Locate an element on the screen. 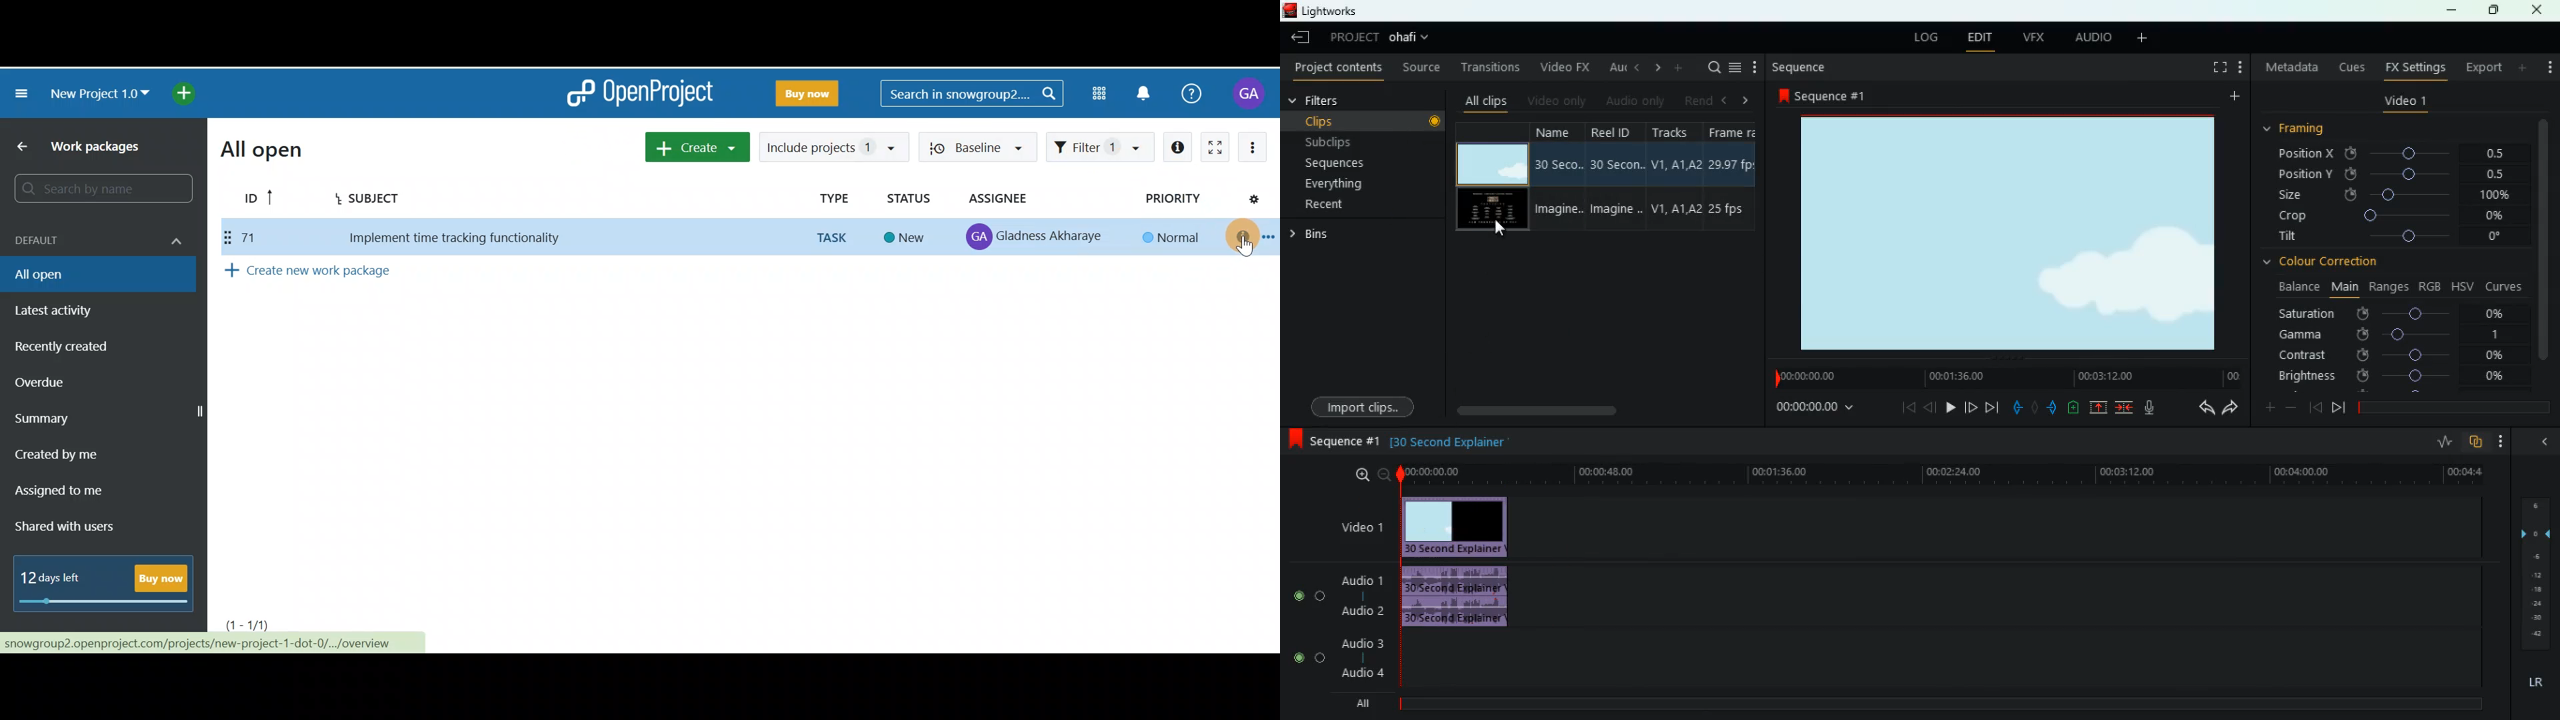 Image resolution: width=2576 pixels, height=728 pixels. audio is located at coordinates (1461, 599).